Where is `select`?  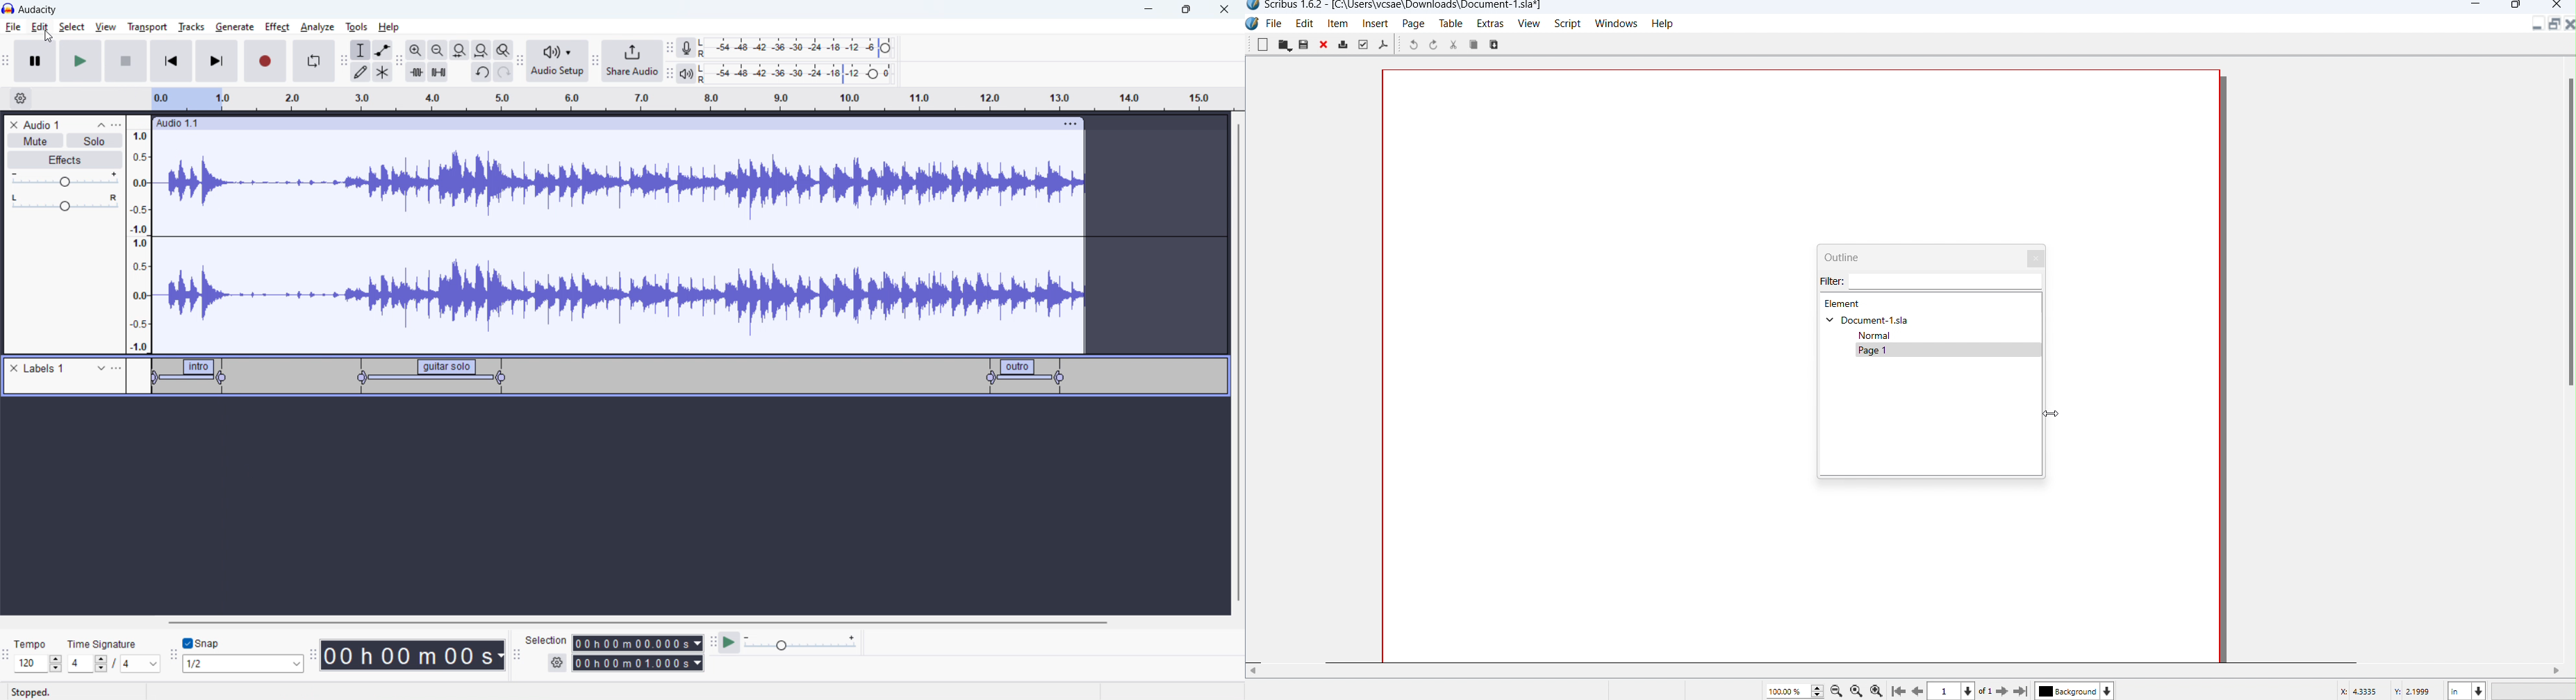 select is located at coordinates (71, 27).